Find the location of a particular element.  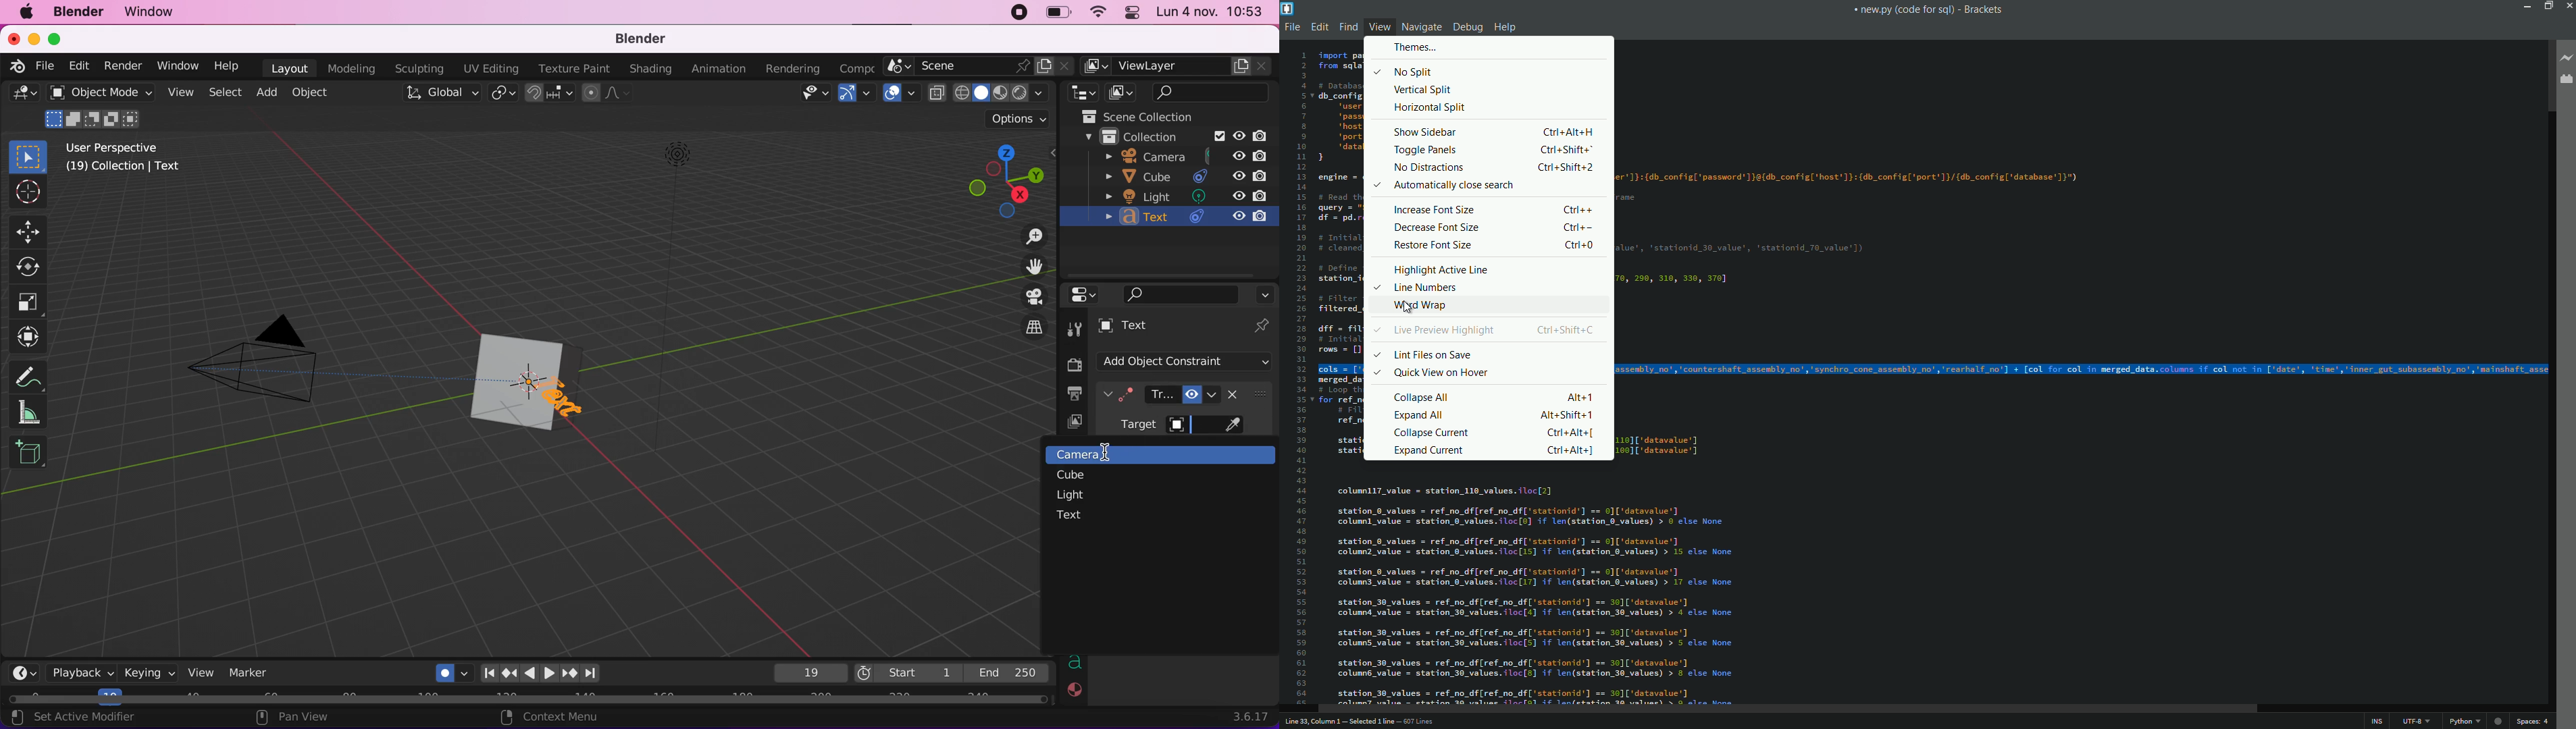

snap is located at coordinates (548, 94).